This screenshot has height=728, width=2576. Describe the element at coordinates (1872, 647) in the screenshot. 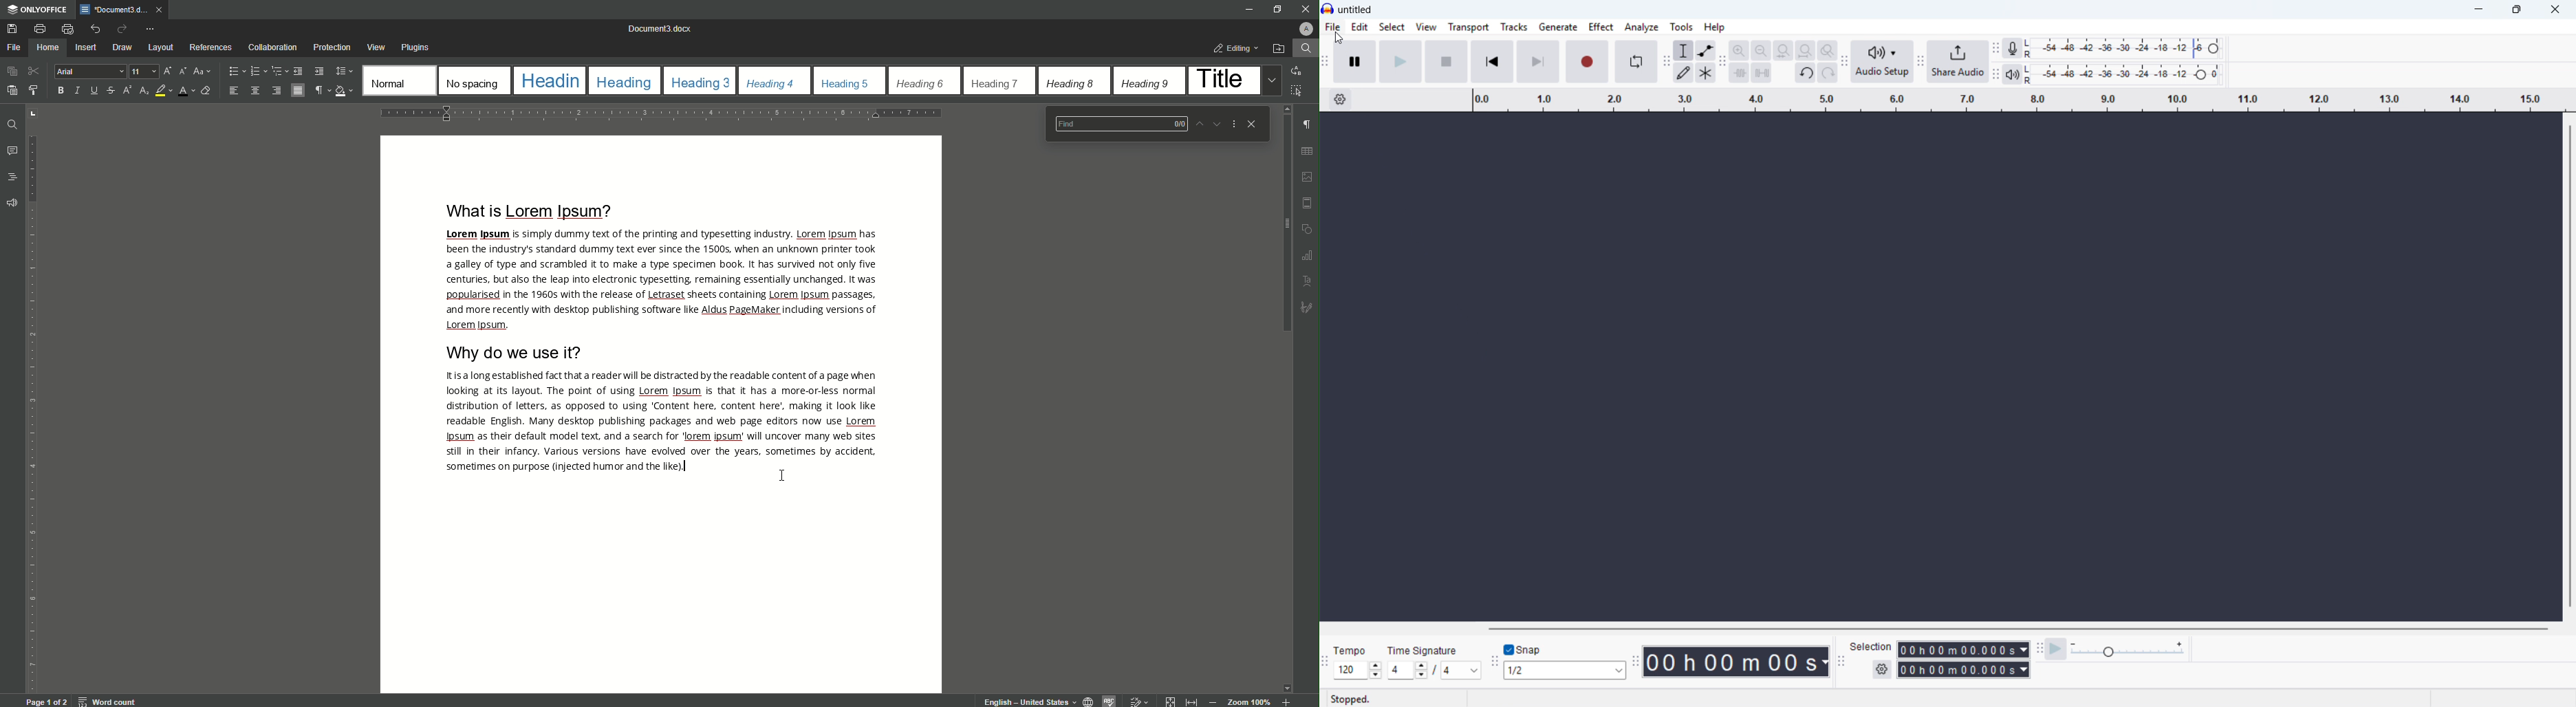

I see `Selection` at that location.